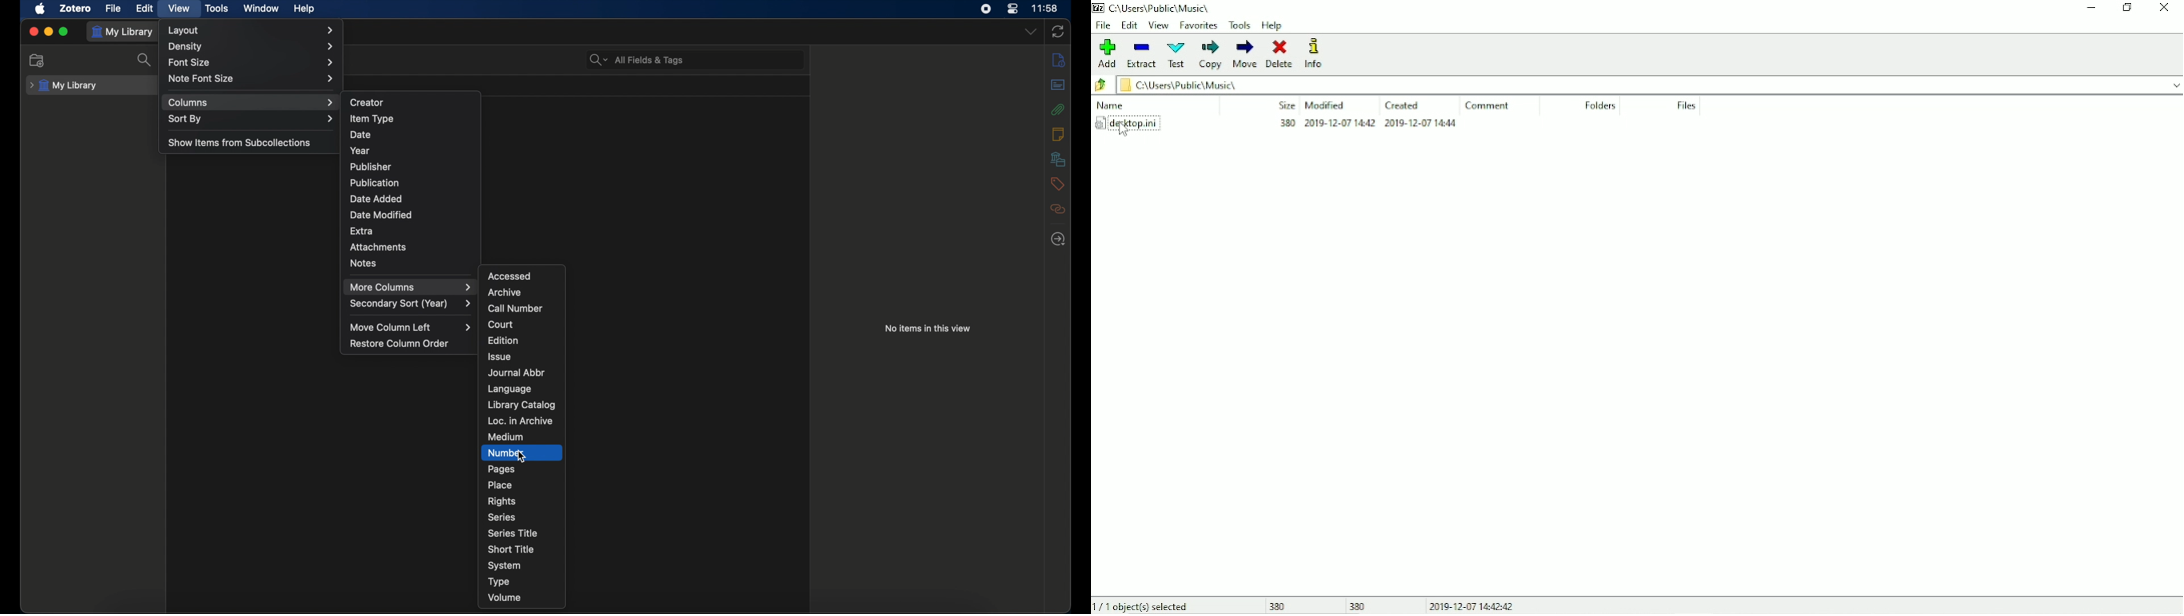  What do you see at coordinates (1058, 109) in the screenshot?
I see `attachments` at bounding box center [1058, 109].